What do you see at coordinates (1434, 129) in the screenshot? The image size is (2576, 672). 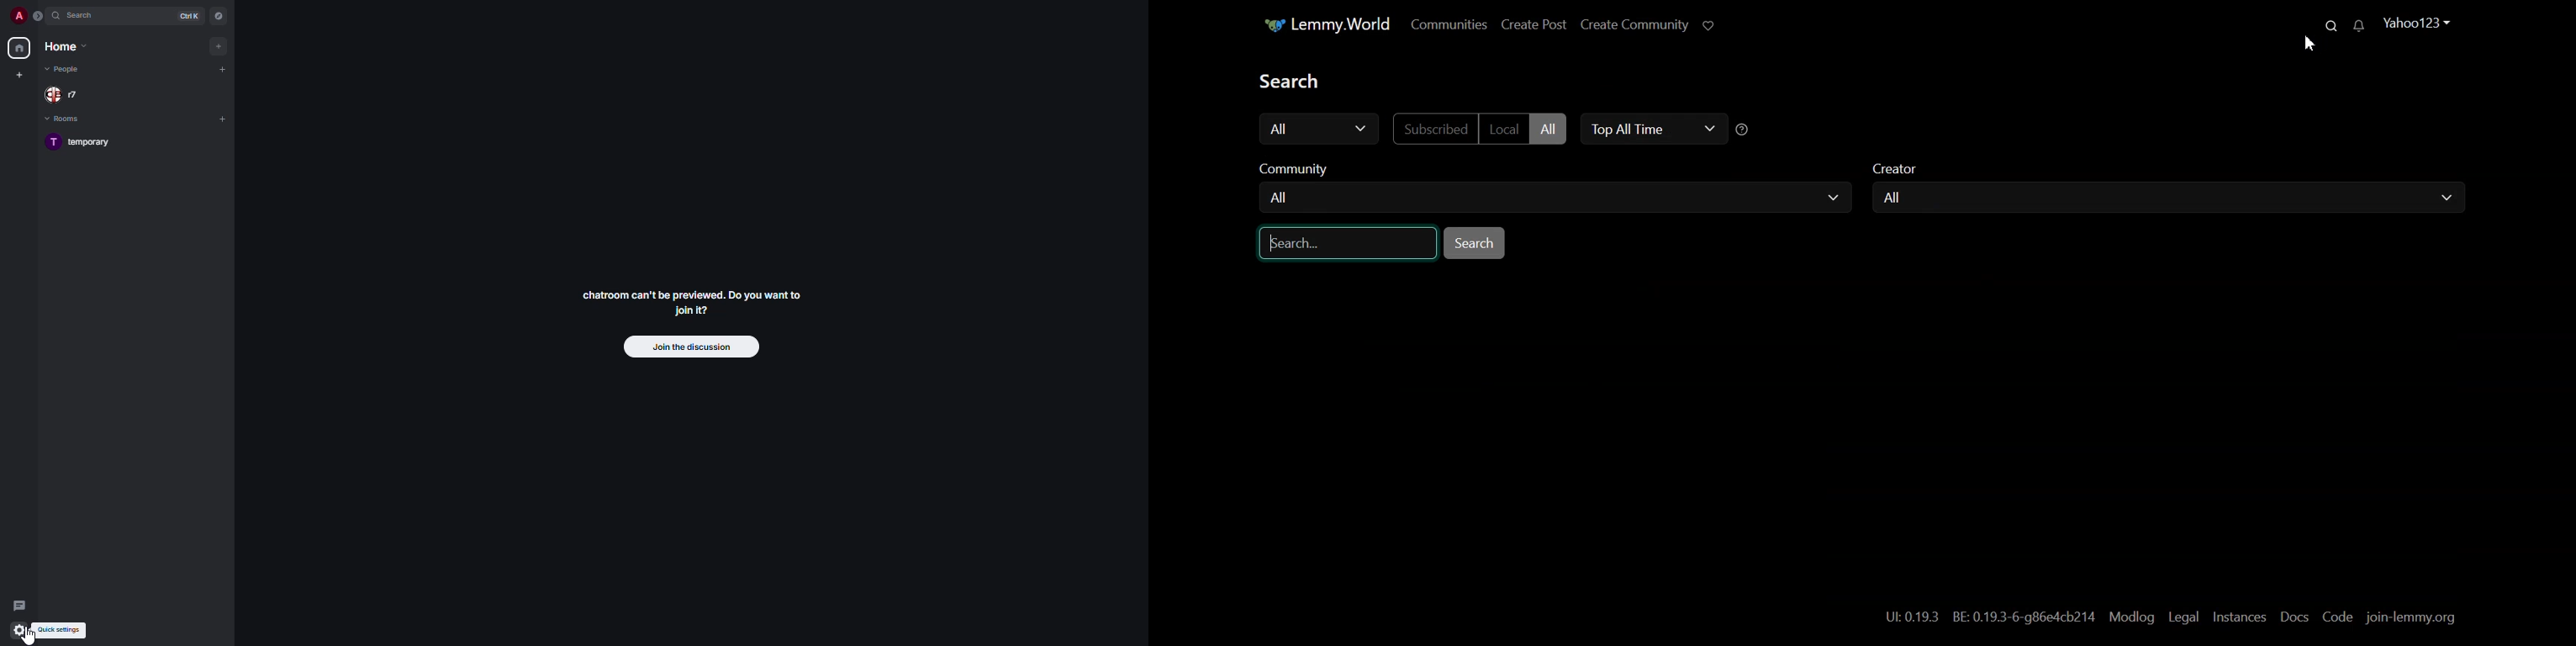 I see `Subscribed` at bounding box center [1434, 129].